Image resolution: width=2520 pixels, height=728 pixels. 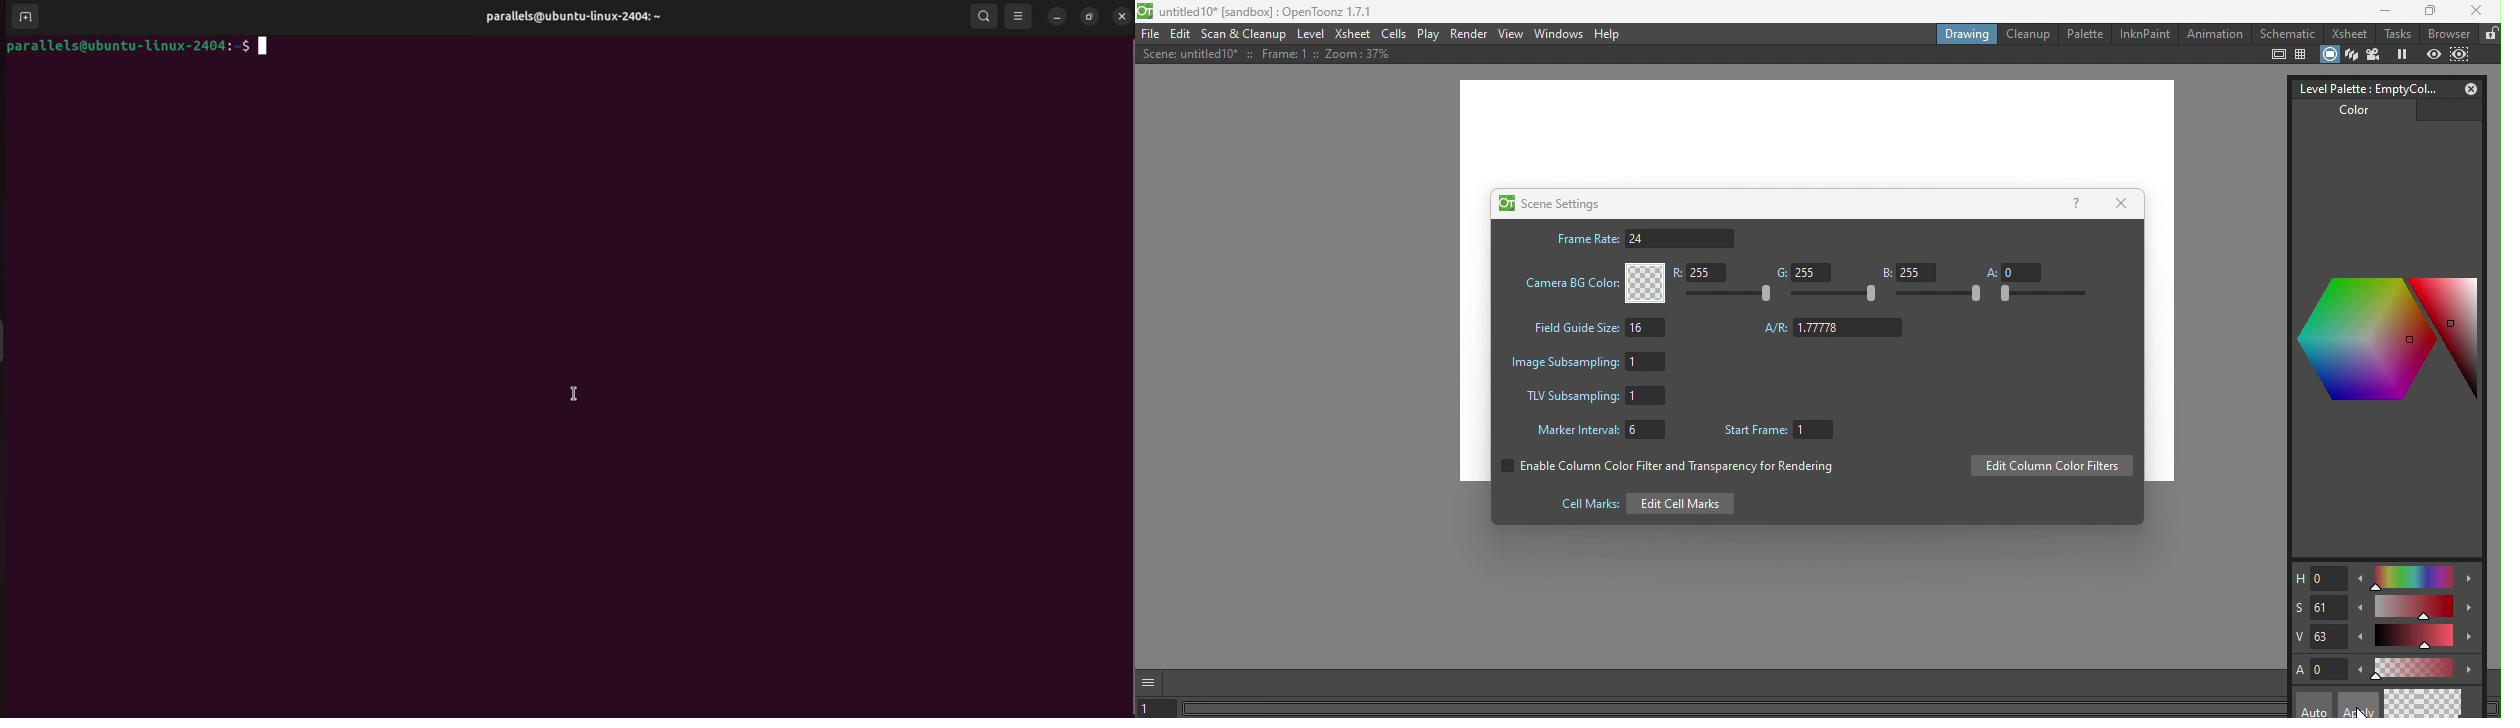 What do you see at coordinates (2144, 32) in the screenshot?
I see `InknPaint` at bounding box center [2144, 32].